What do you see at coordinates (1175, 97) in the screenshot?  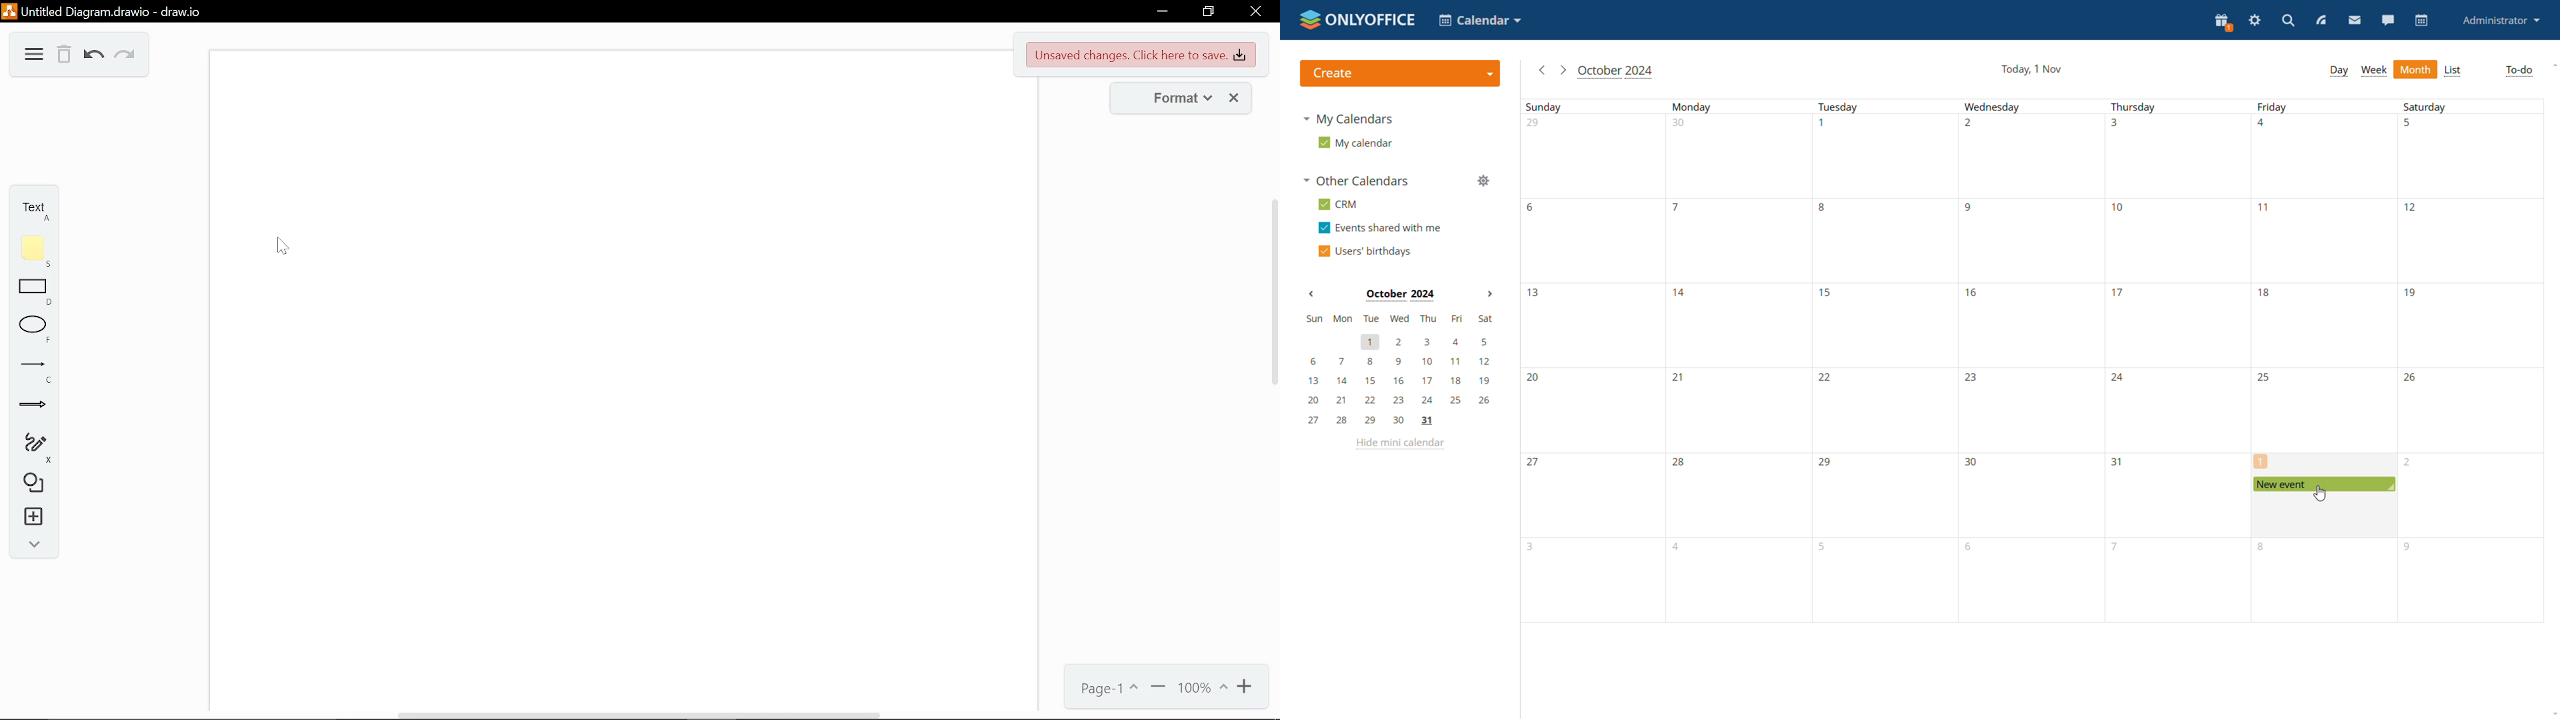 I see `format` at bounding box center [1175, 97].